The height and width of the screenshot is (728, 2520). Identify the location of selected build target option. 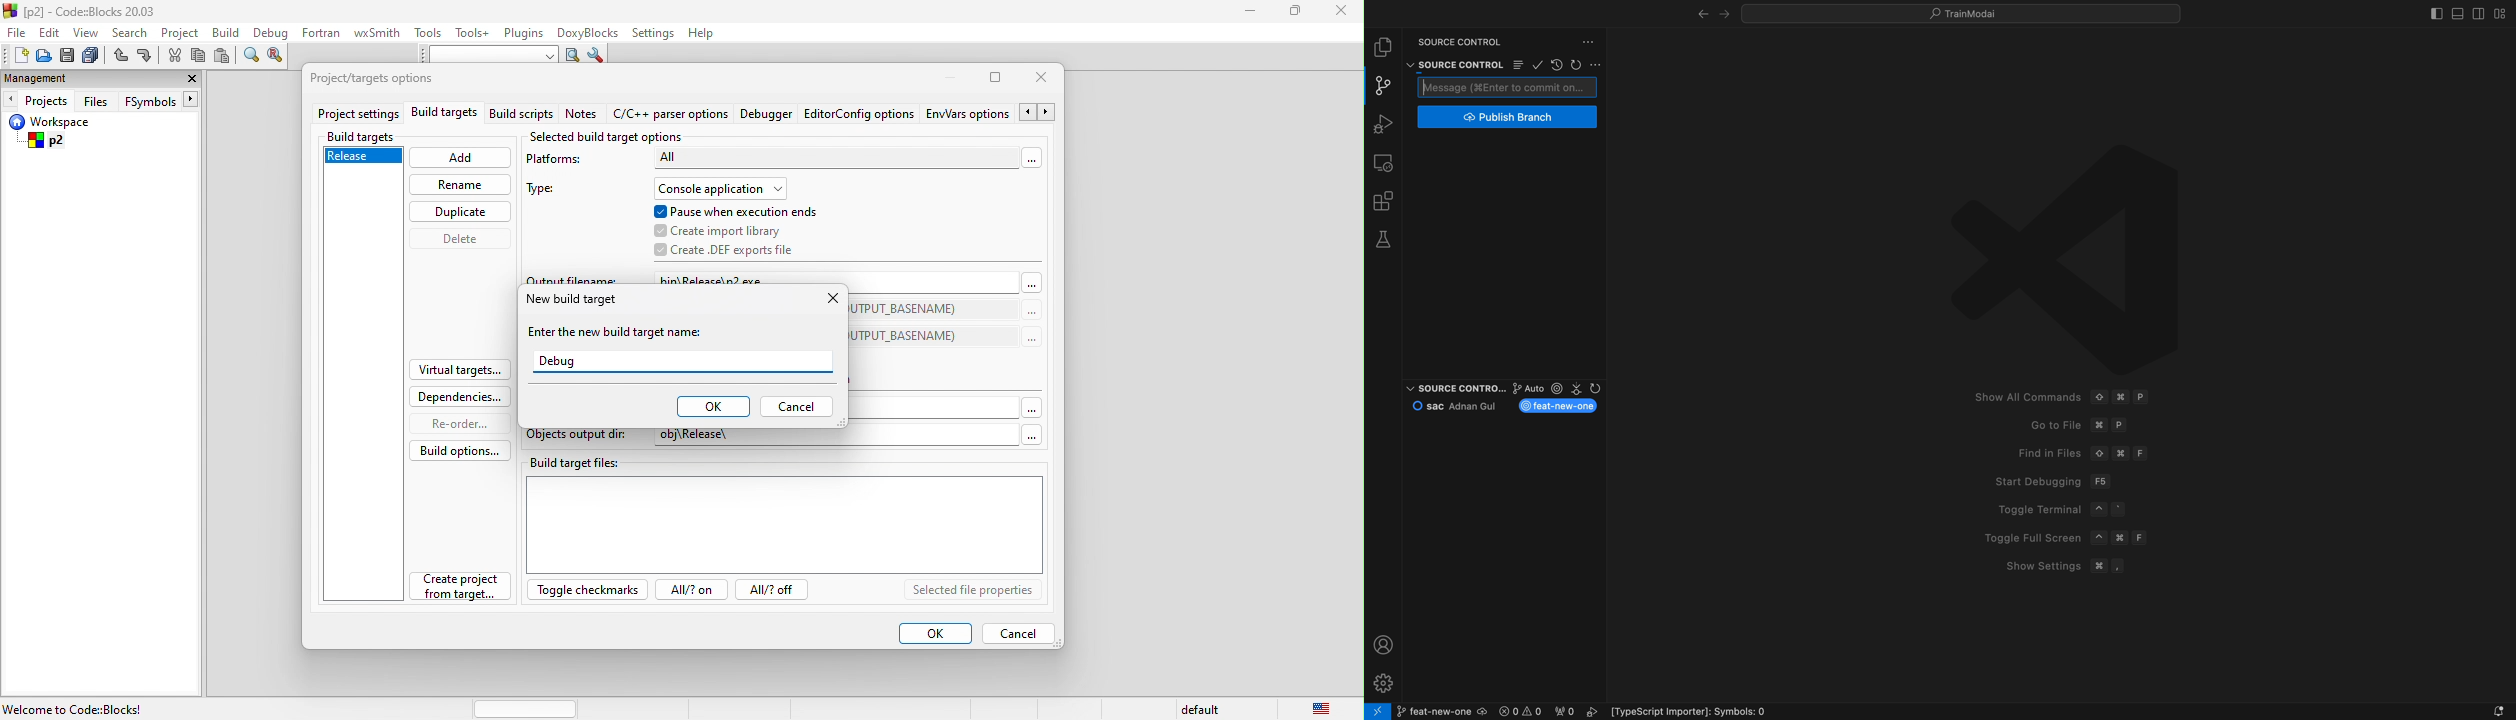
(613, 138).